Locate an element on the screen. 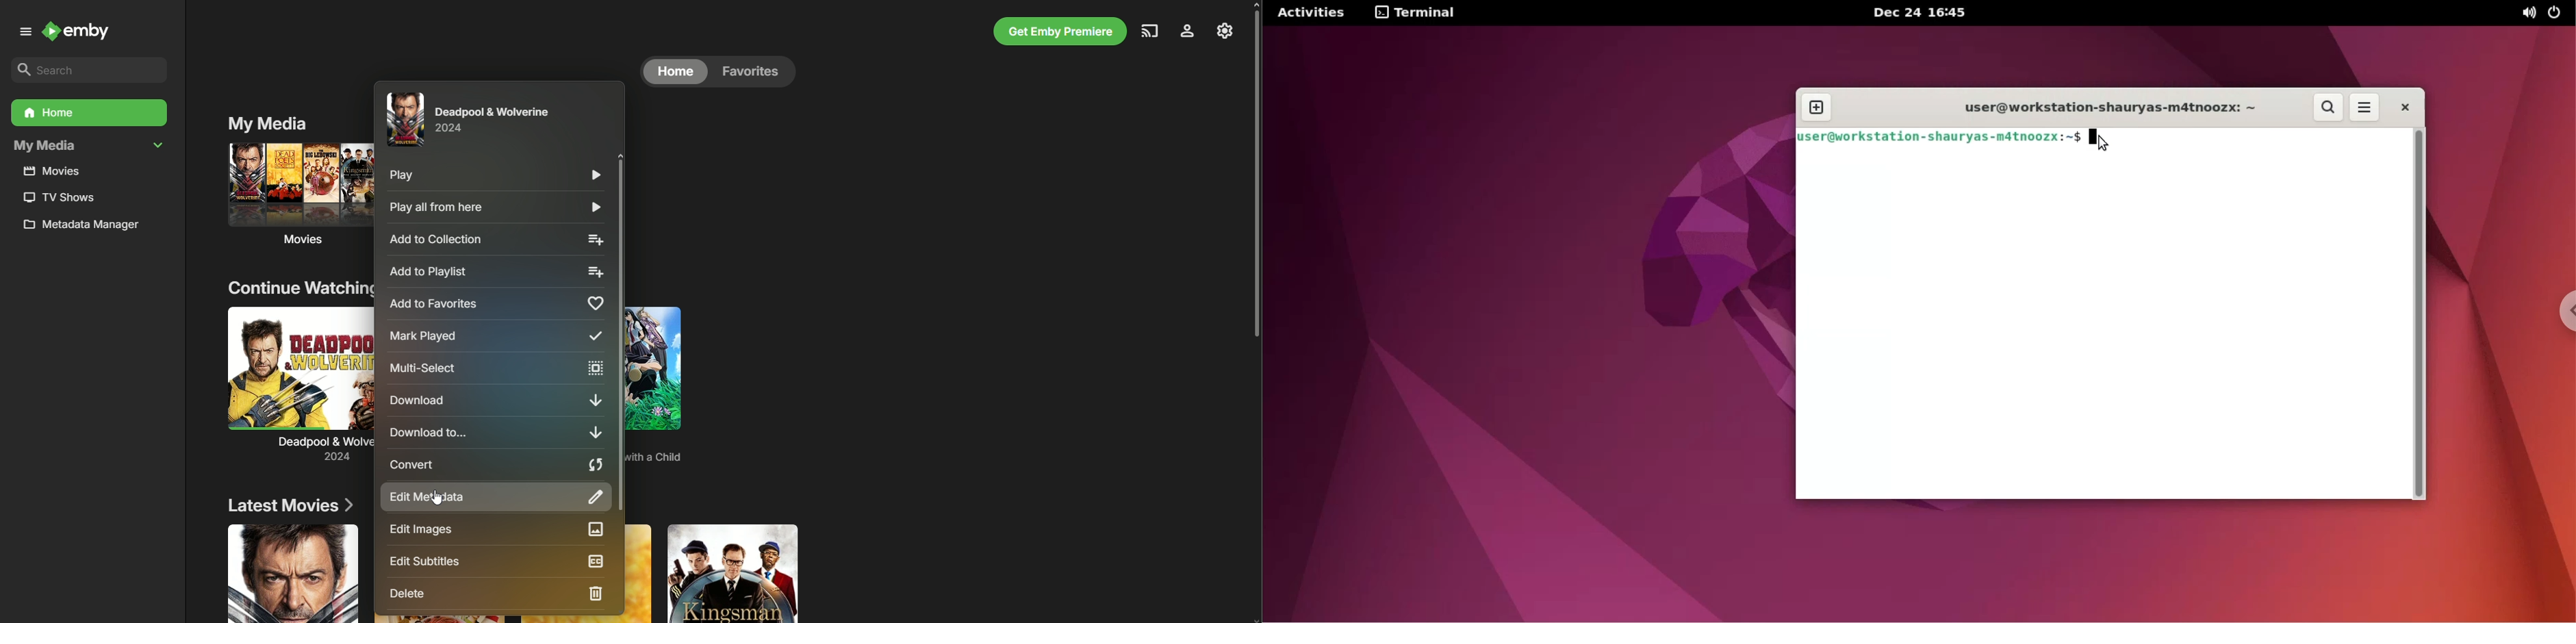 The image size is (2576, 644). Delete is located at coordinates (497, 596).